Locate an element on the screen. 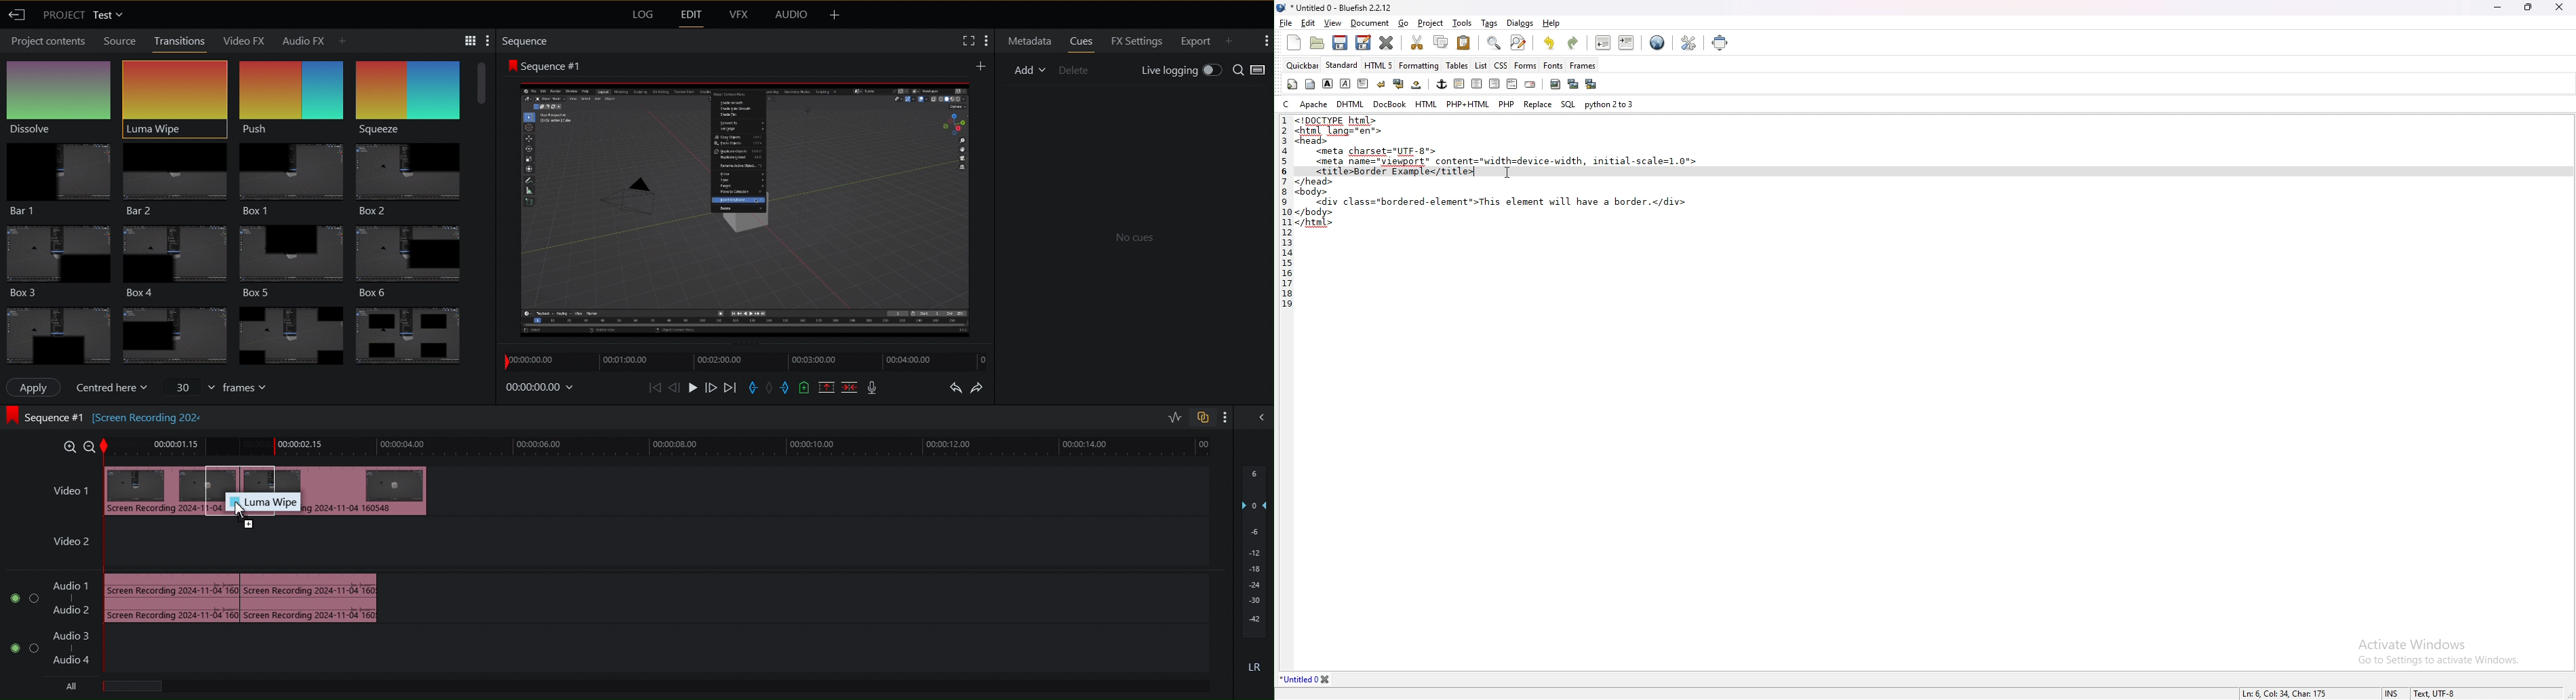  advanced find and replace is located at coordinates (1520, 42).